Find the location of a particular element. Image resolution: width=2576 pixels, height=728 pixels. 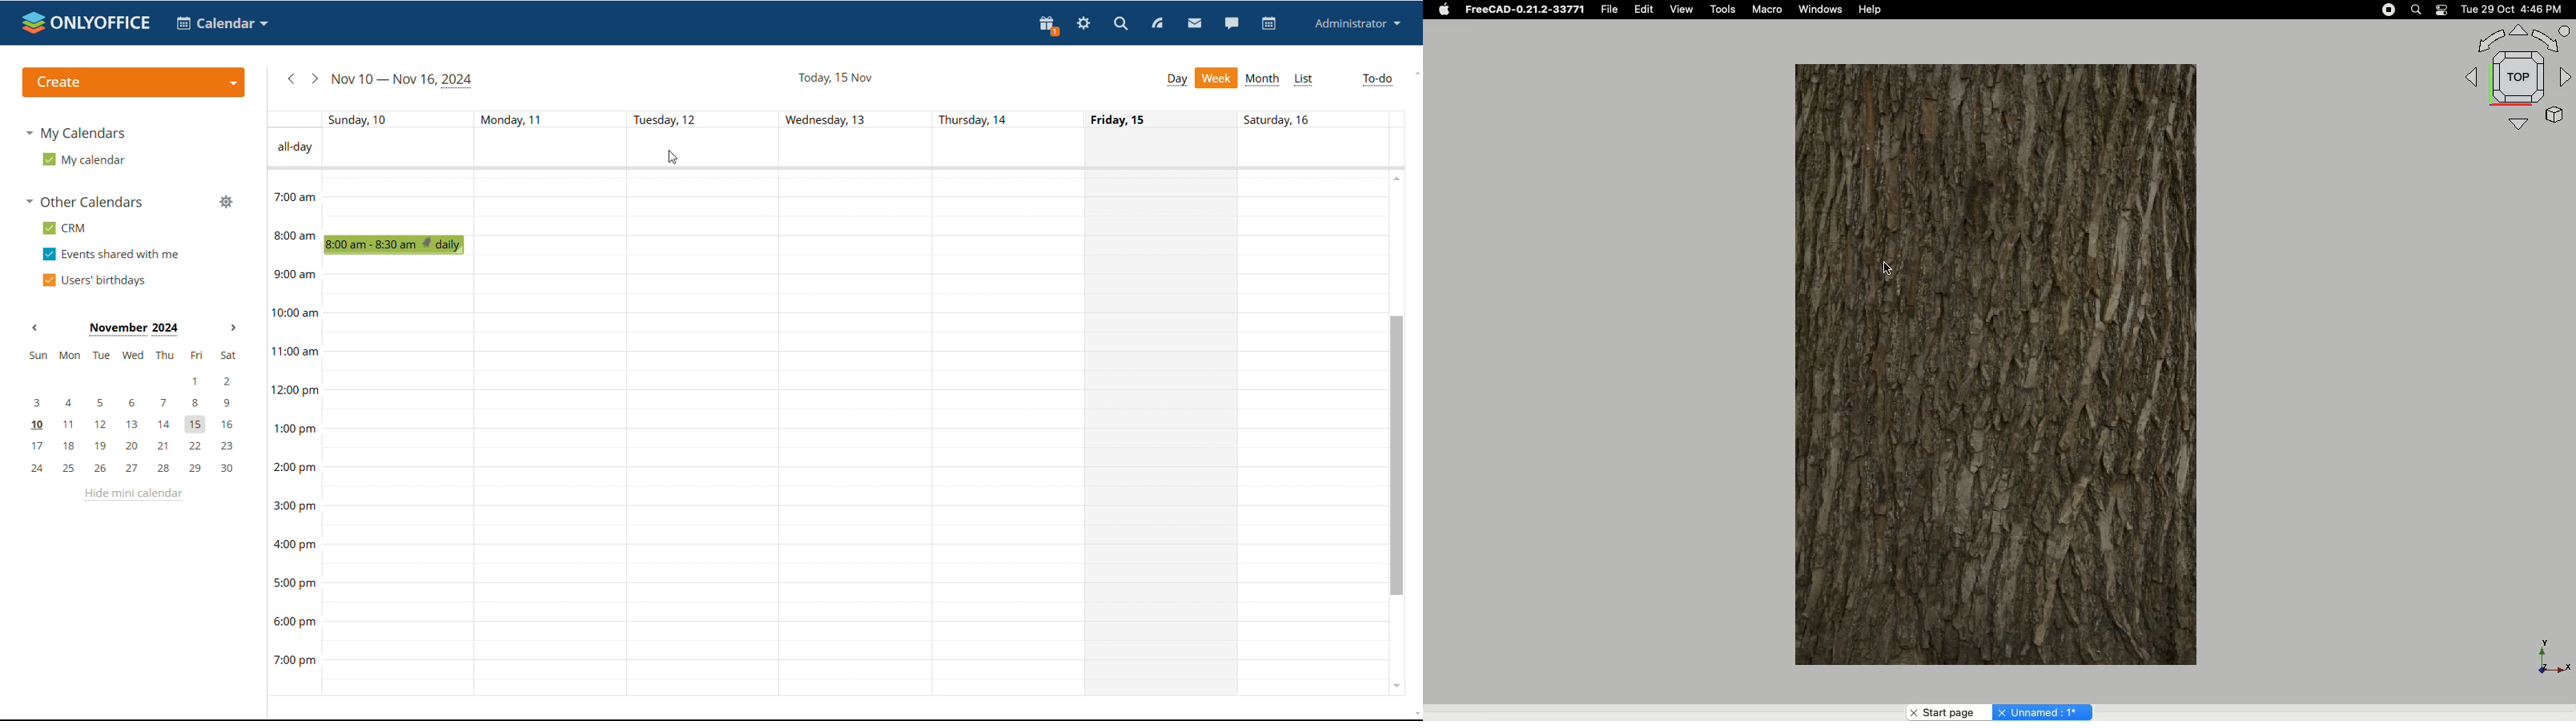

Search is located at coordinates (2417, 10).